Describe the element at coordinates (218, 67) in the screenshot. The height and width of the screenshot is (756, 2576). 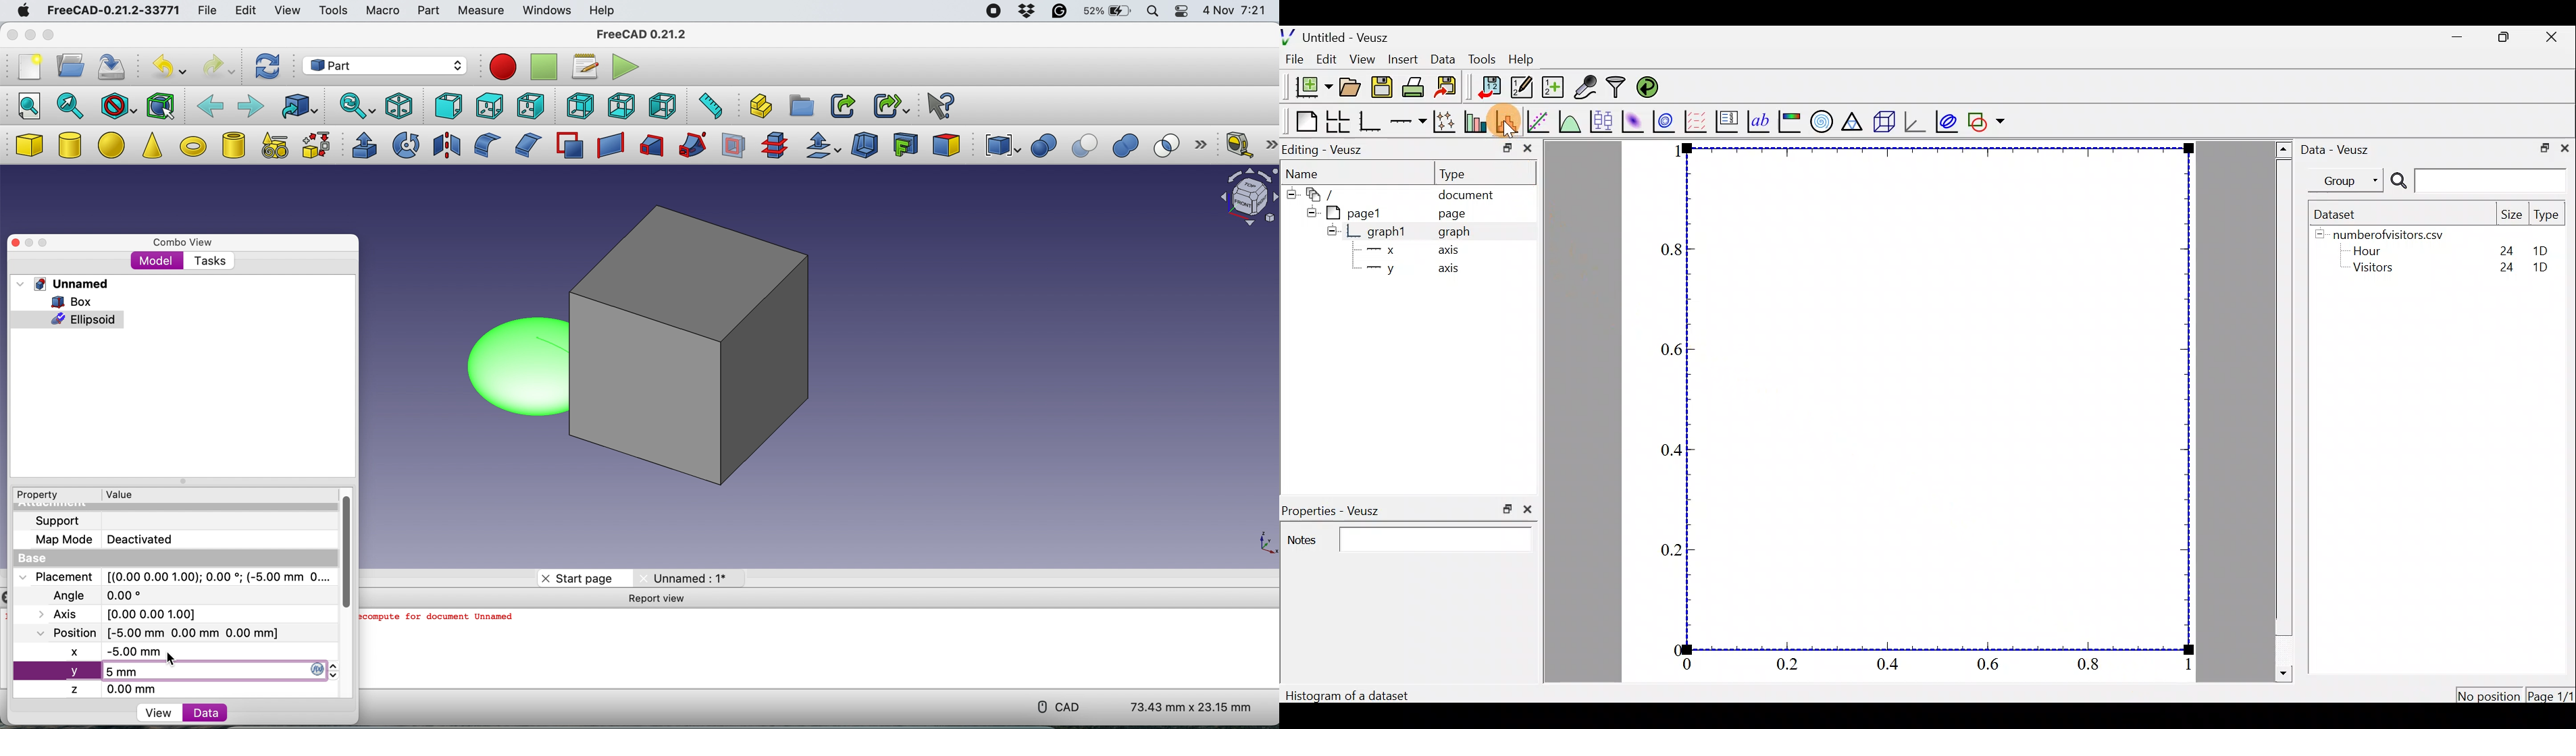
I see `redo` at that location.